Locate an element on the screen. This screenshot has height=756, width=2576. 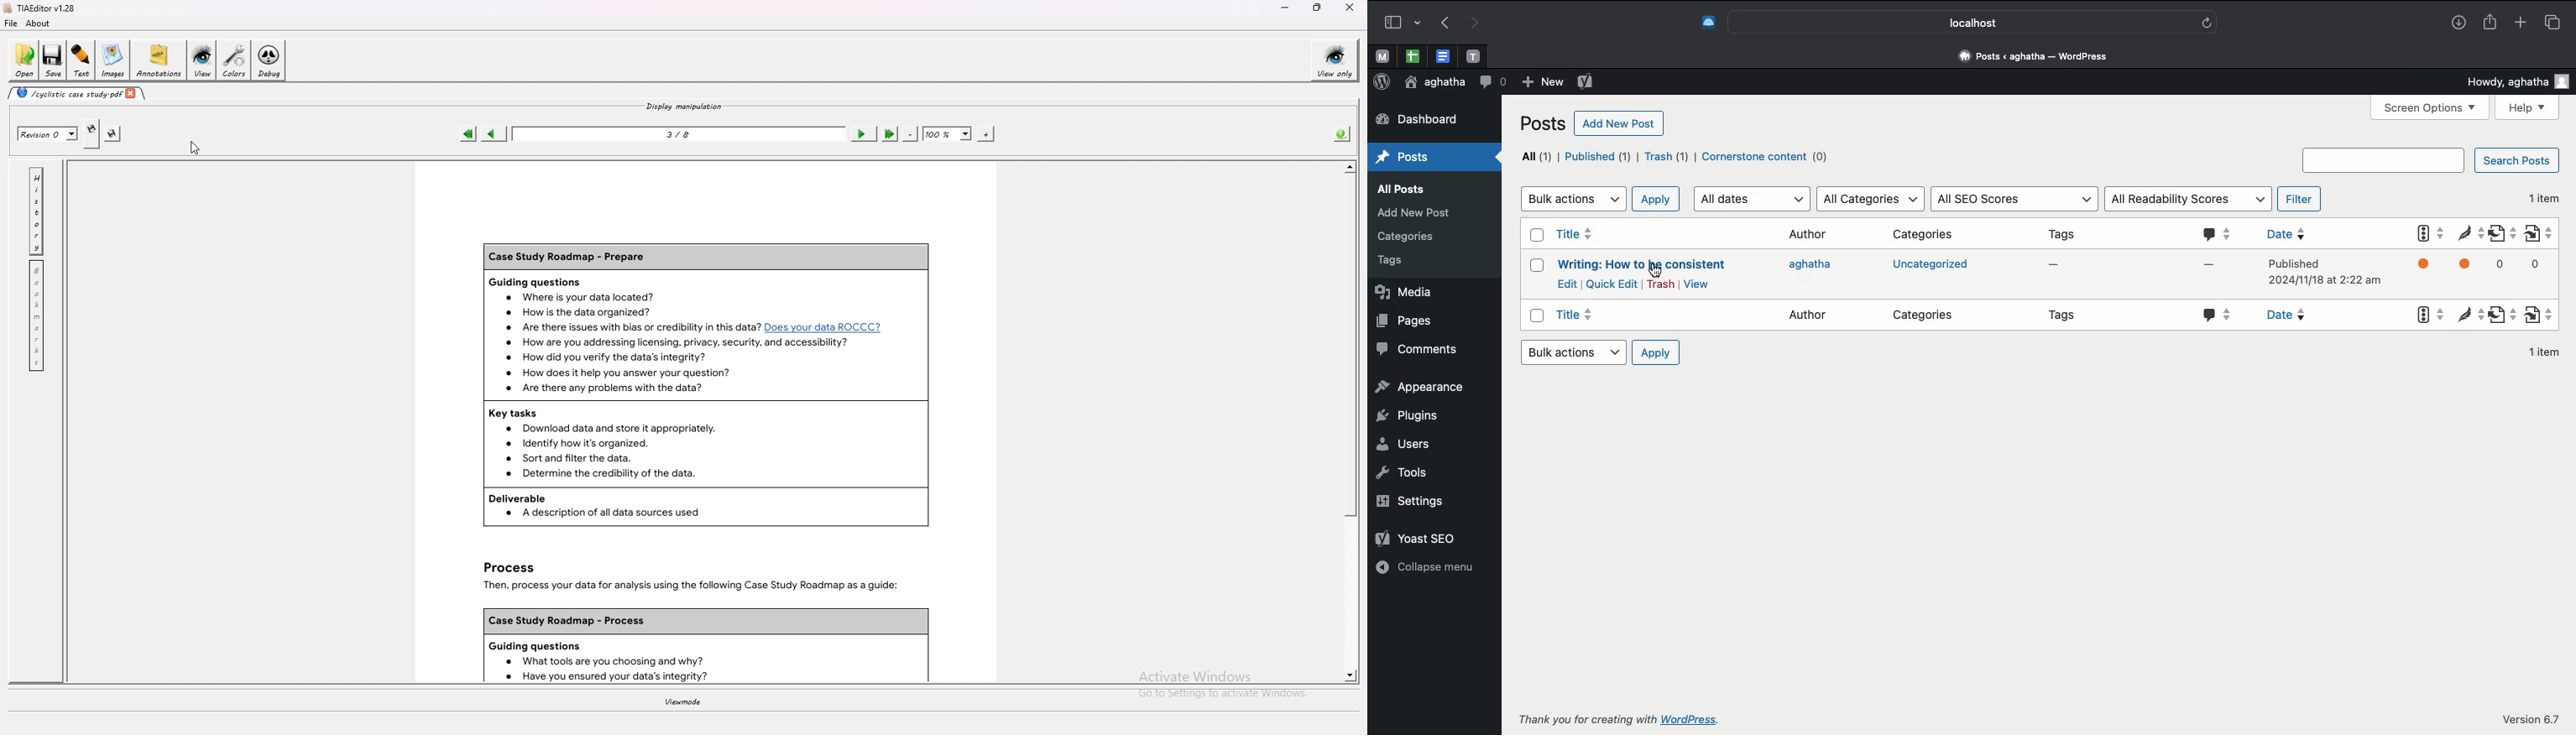
Trash is located at coordinates (1660, 284).